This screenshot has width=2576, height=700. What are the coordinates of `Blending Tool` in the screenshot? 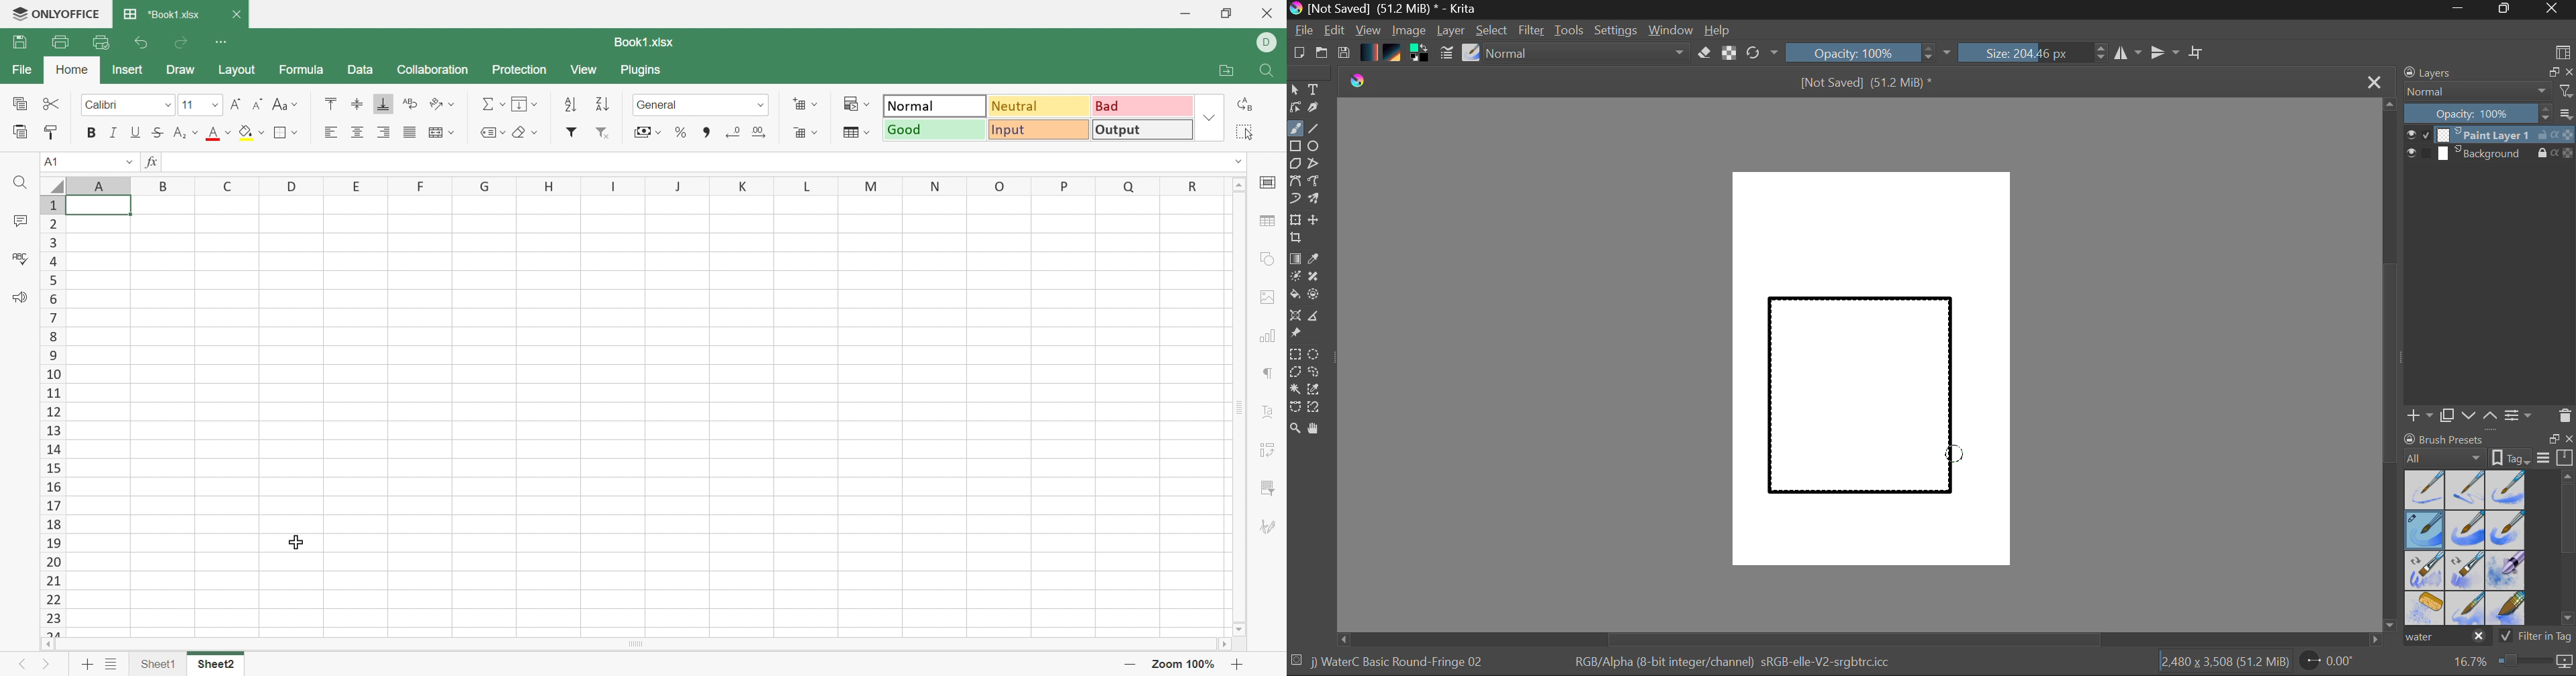 It's located at (1588, 54).